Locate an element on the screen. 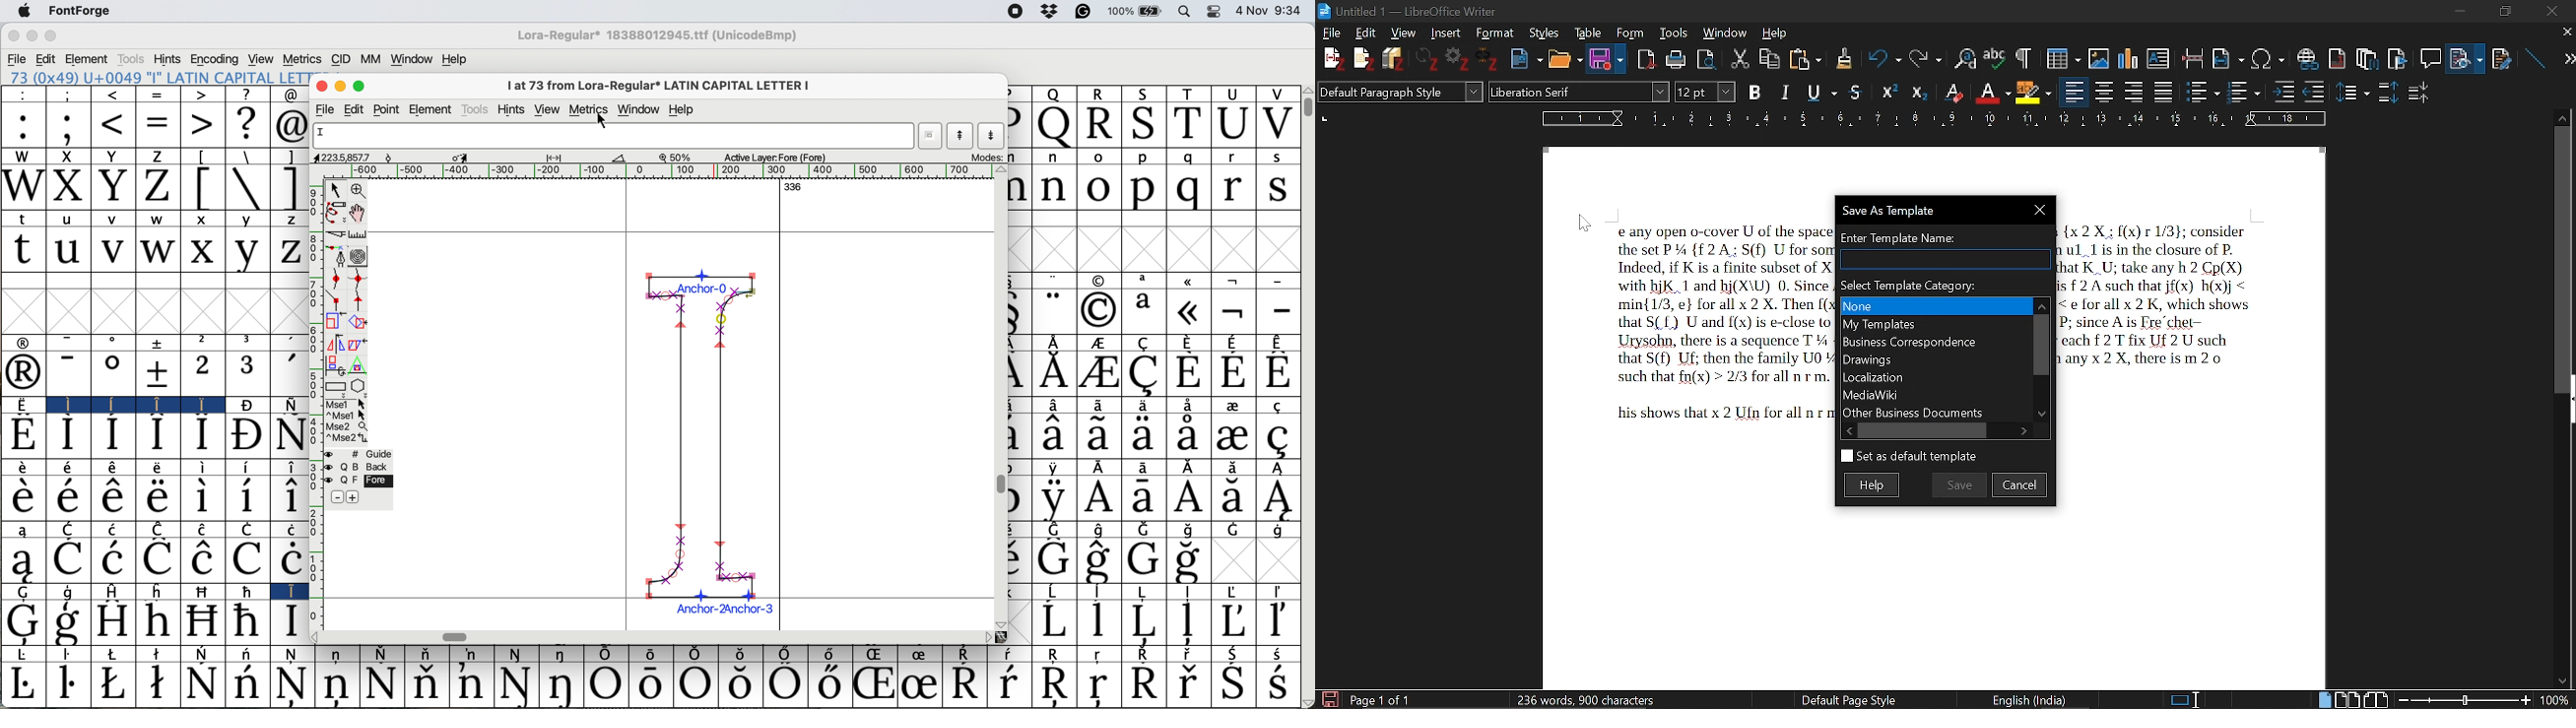 This screenshot has height=728, width=2576. Symbol is located at coordinates (606, 685).